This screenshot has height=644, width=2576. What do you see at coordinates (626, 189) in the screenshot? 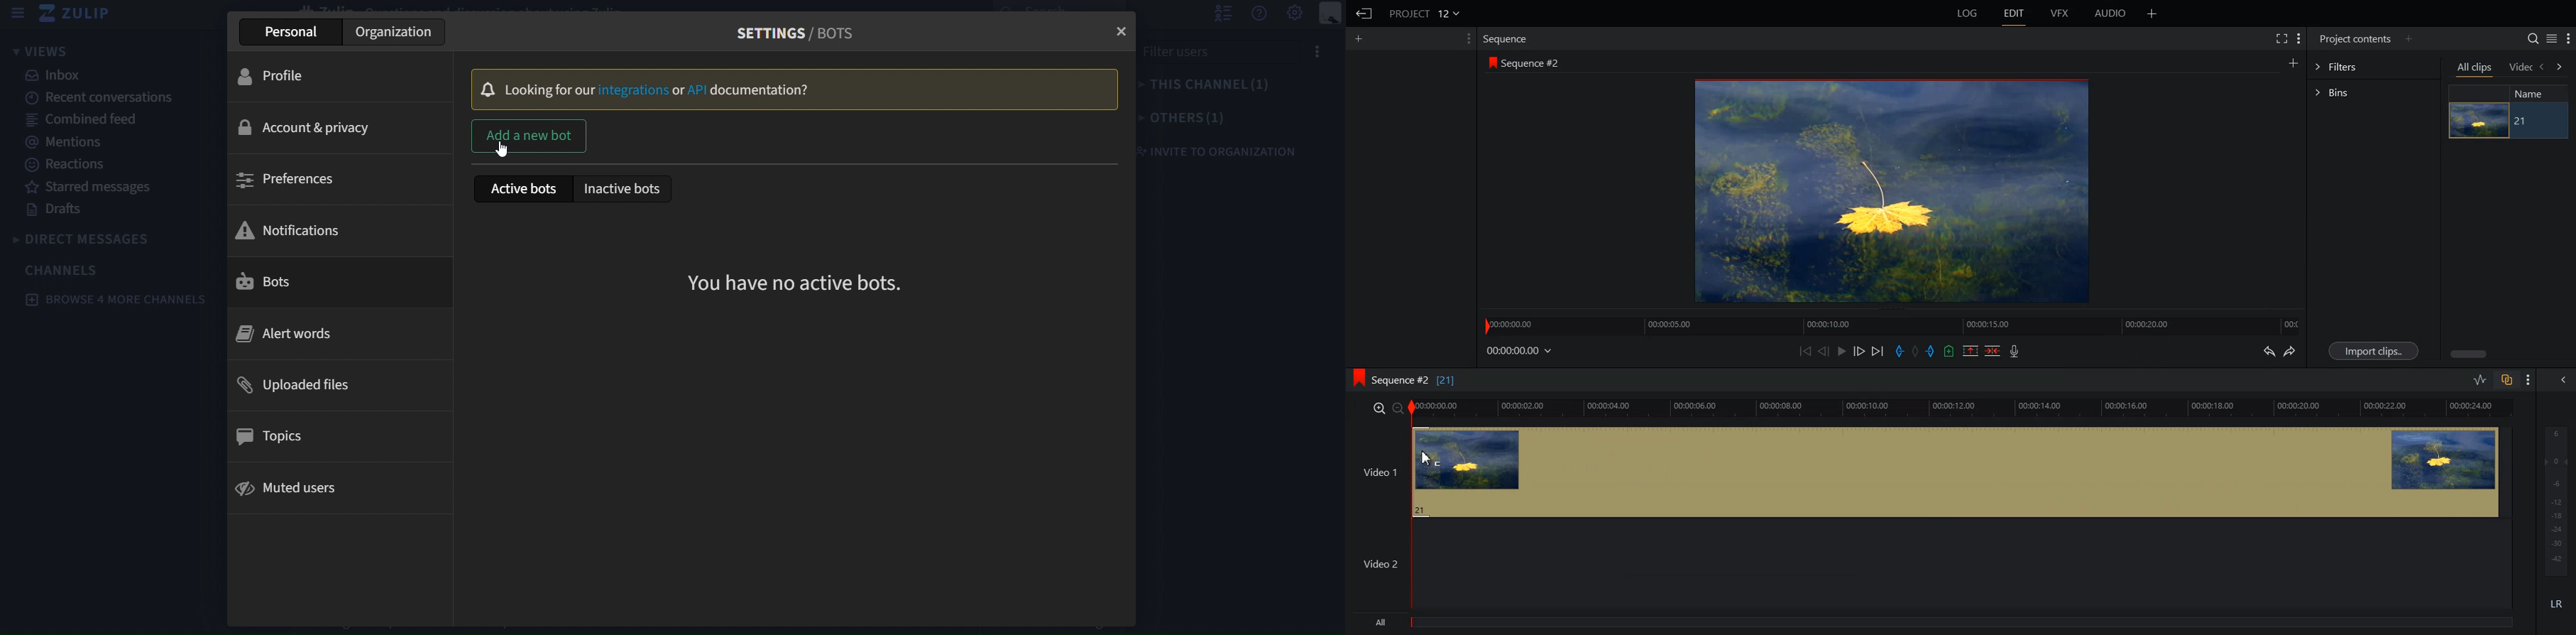
I see `inactive bot` at bounding box center [626, 189].